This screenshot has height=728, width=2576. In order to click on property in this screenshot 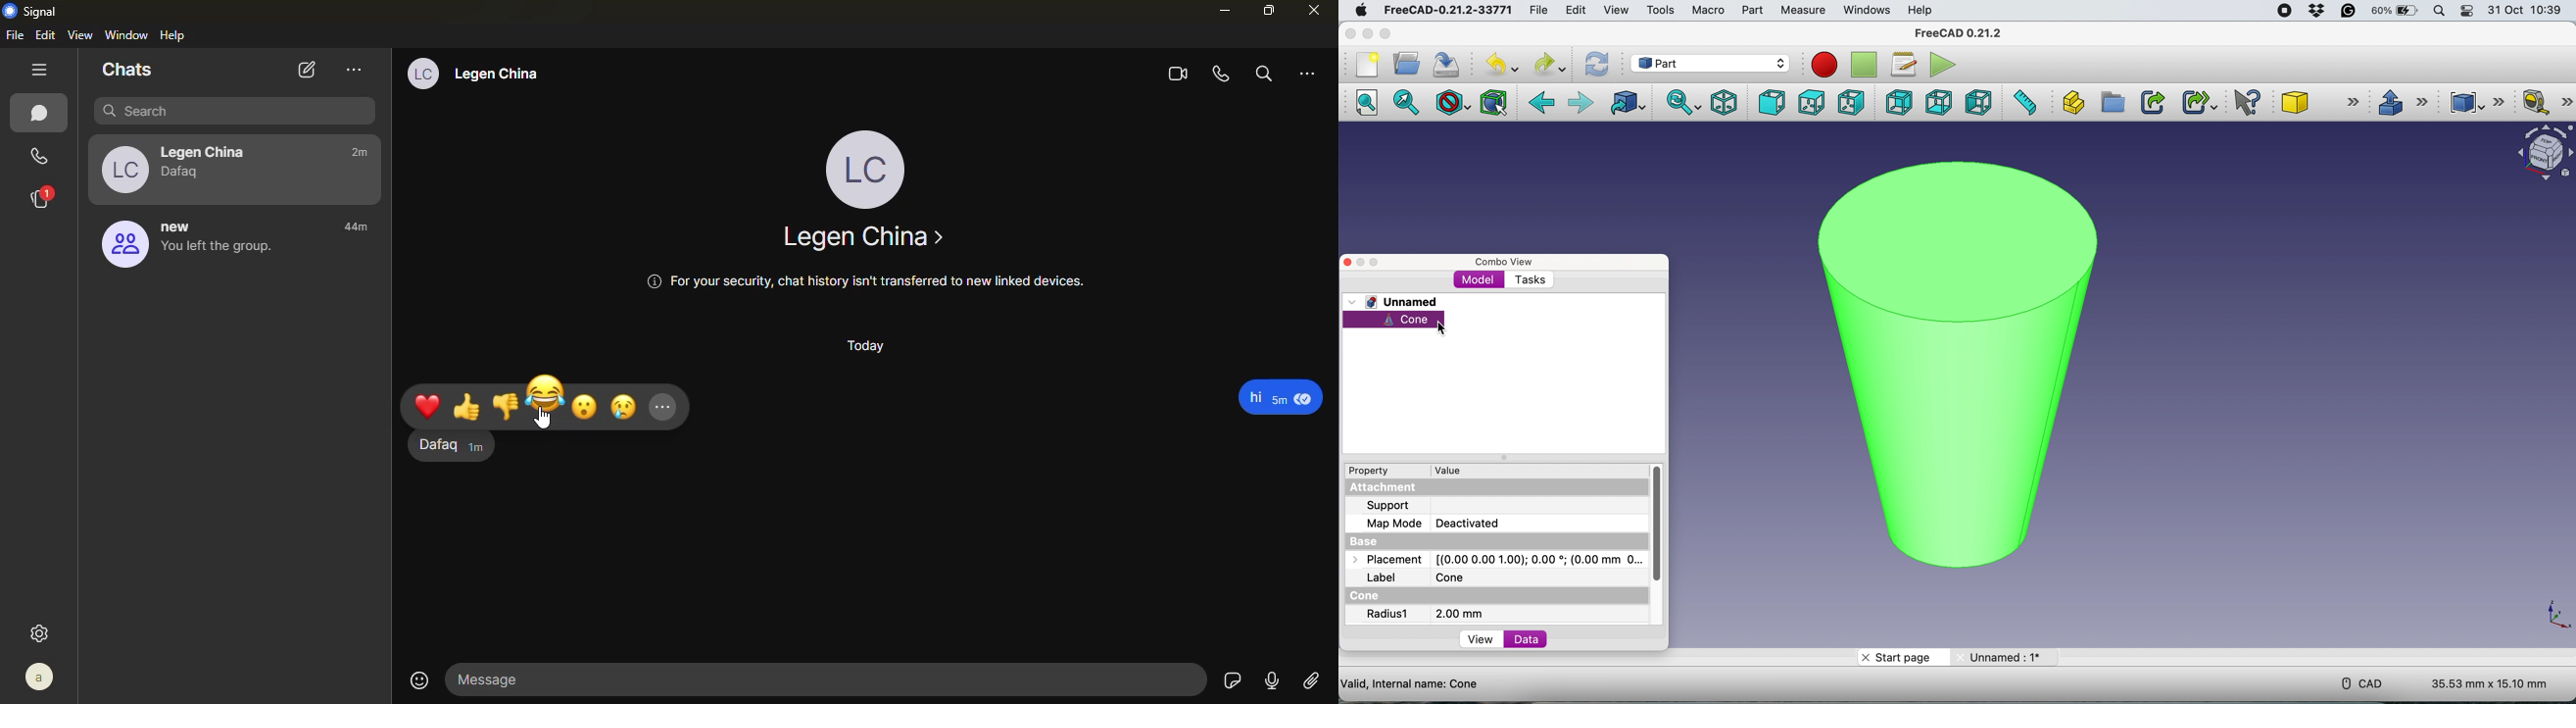, I will do `click(1375, 472)`.